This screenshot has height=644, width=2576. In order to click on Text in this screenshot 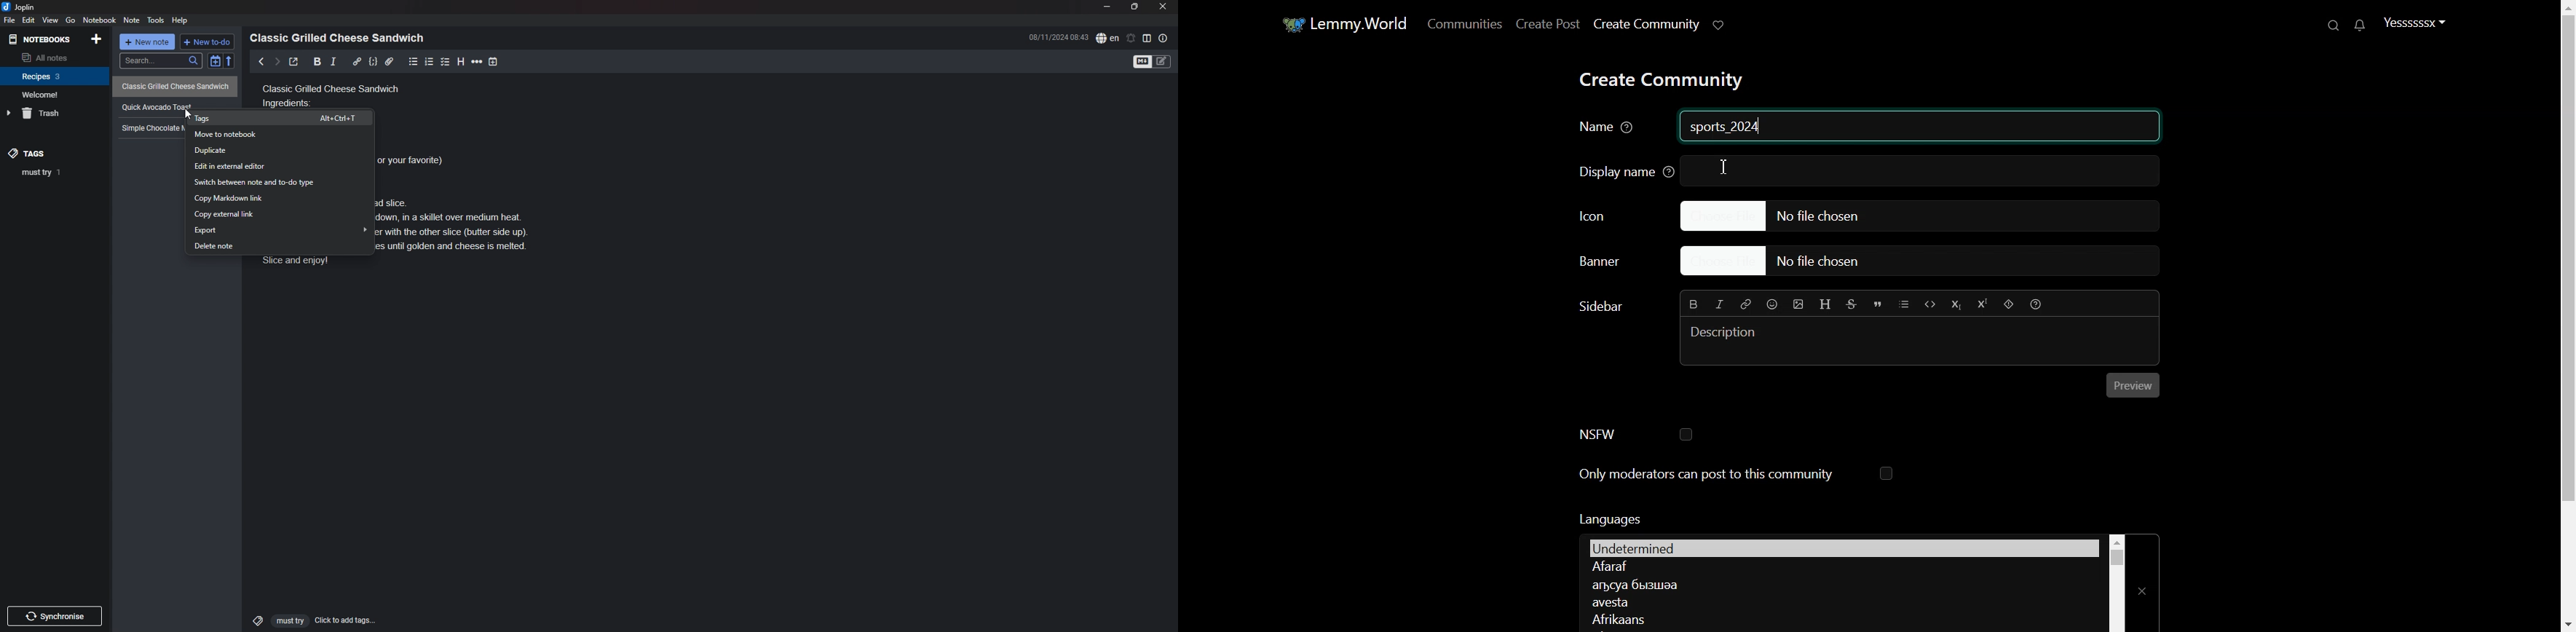, I will do `click(1608, 518)`.